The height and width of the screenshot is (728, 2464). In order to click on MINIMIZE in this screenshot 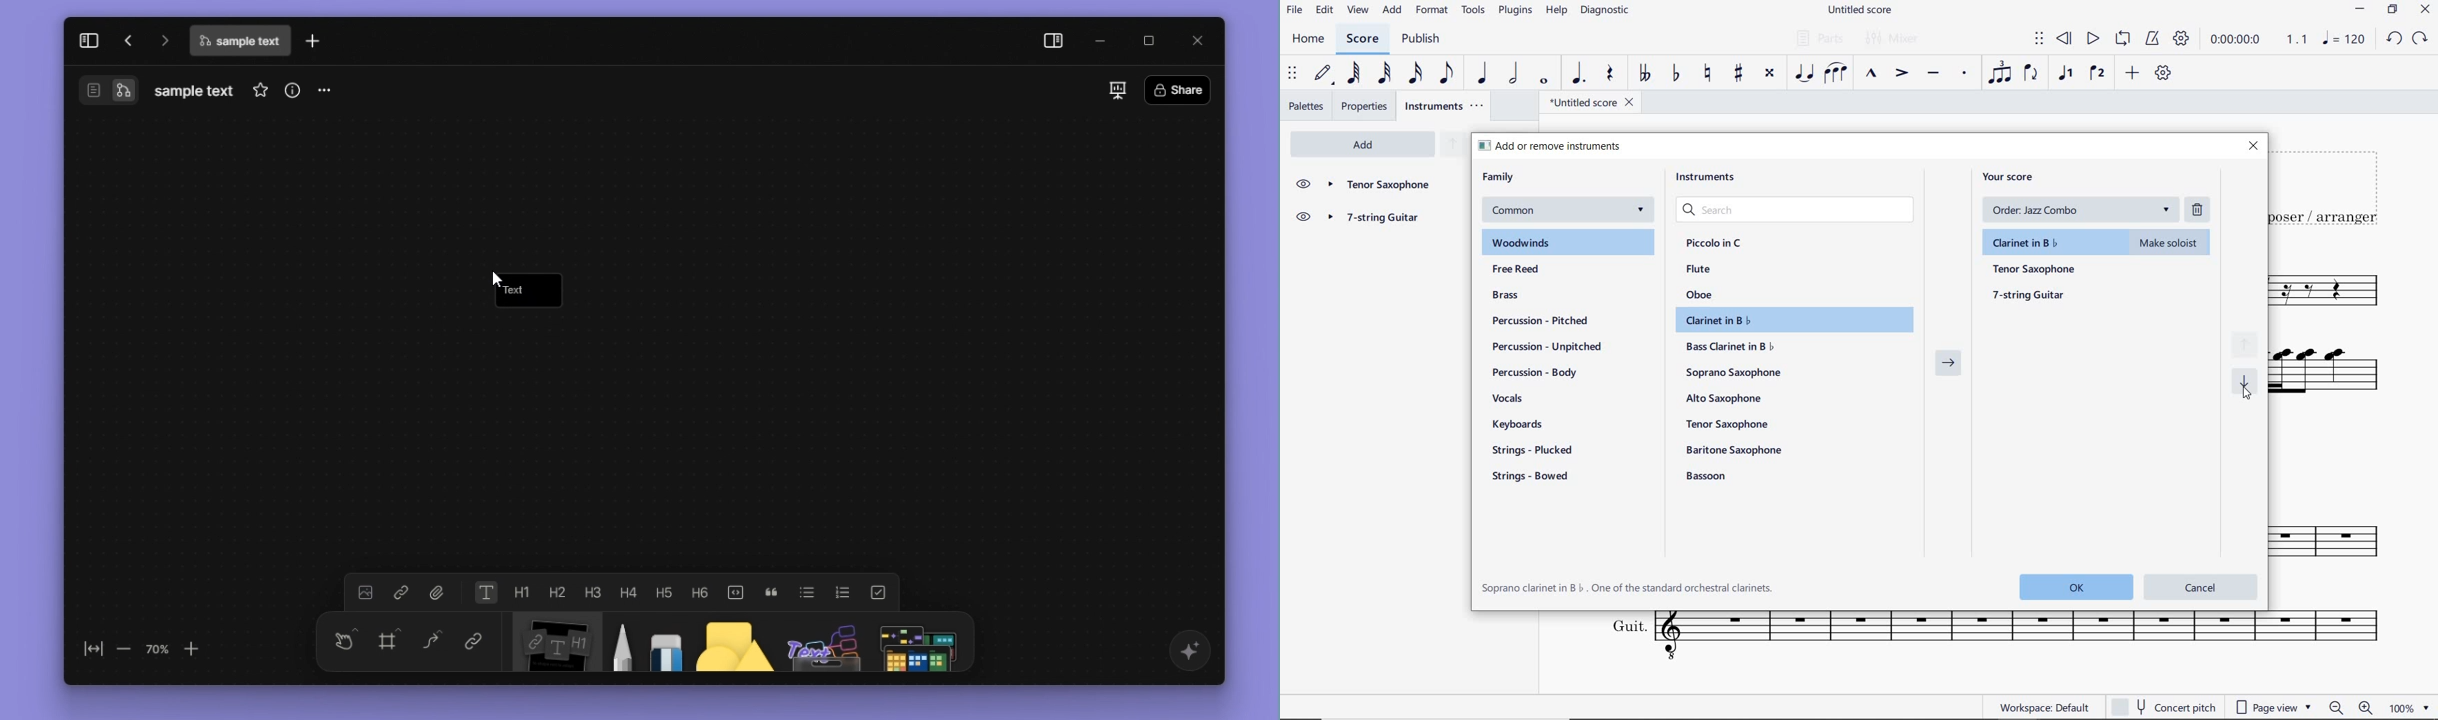, I will do `click(2361, 10)`.